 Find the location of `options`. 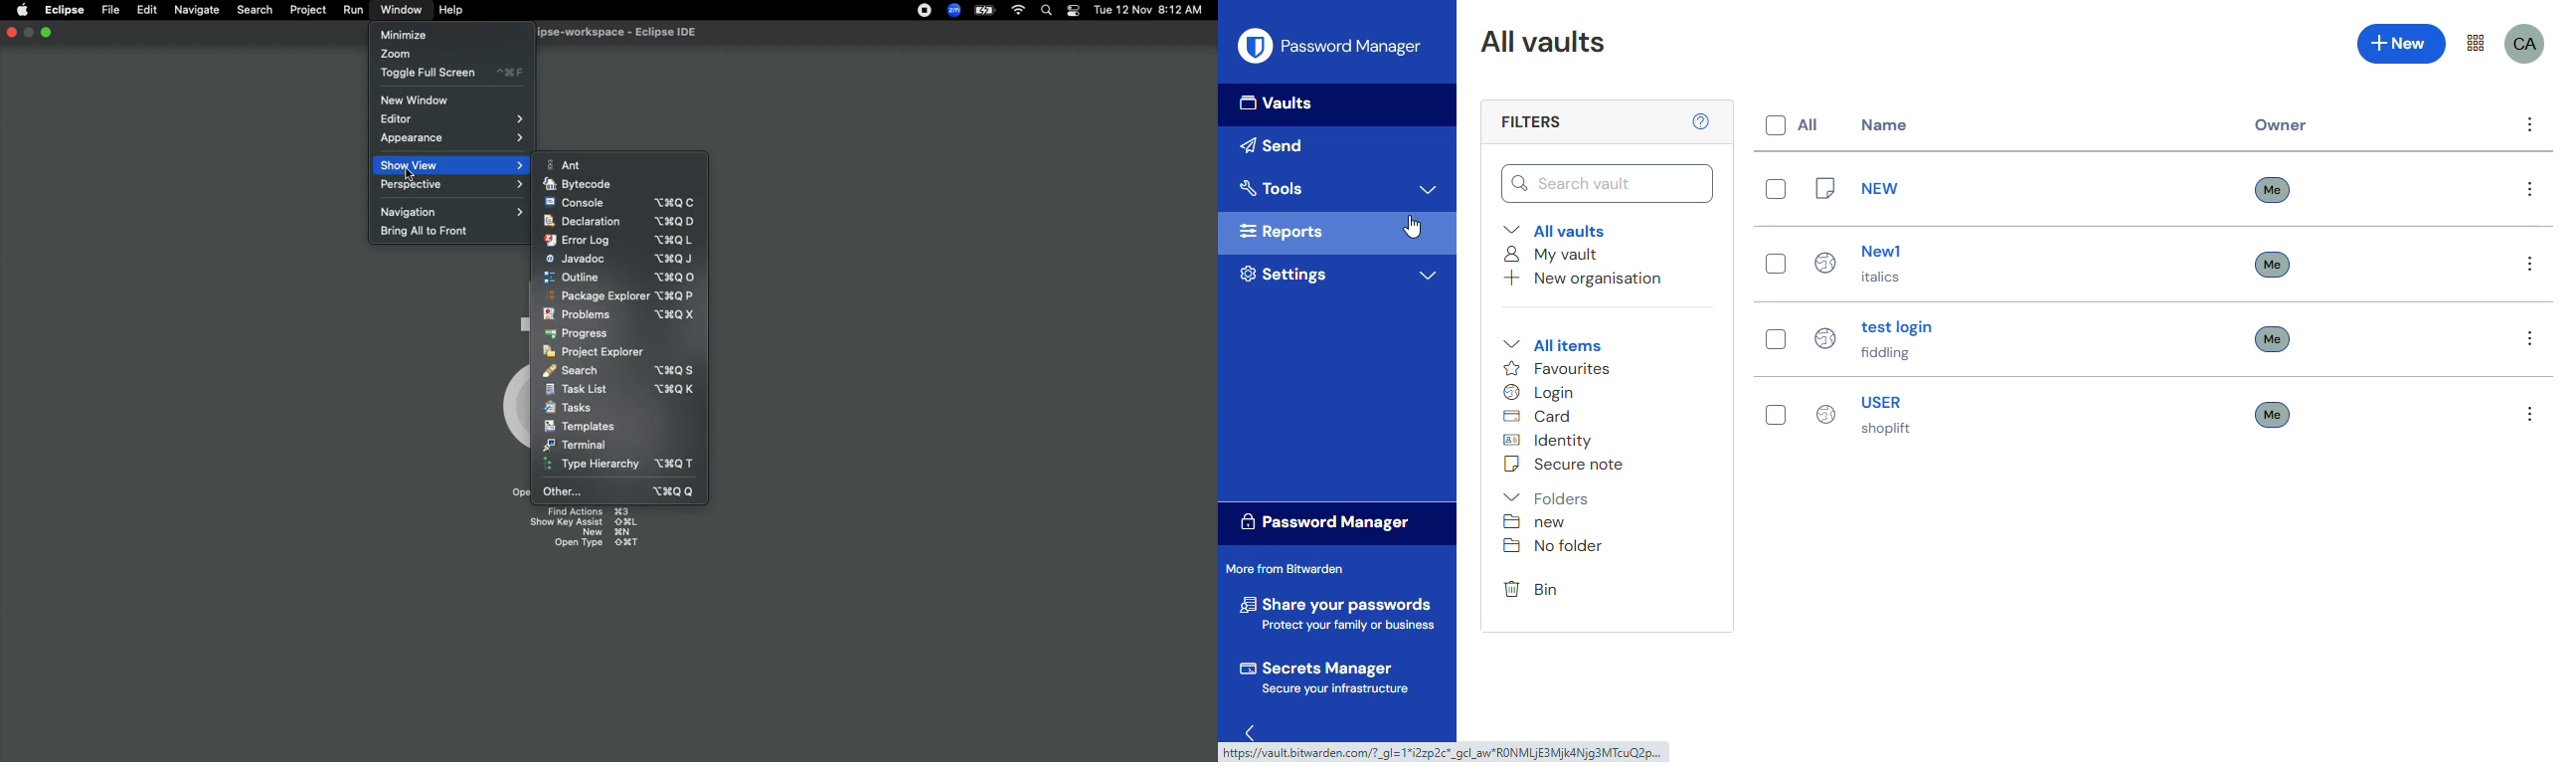

options is located at coordinates (2532, 339).